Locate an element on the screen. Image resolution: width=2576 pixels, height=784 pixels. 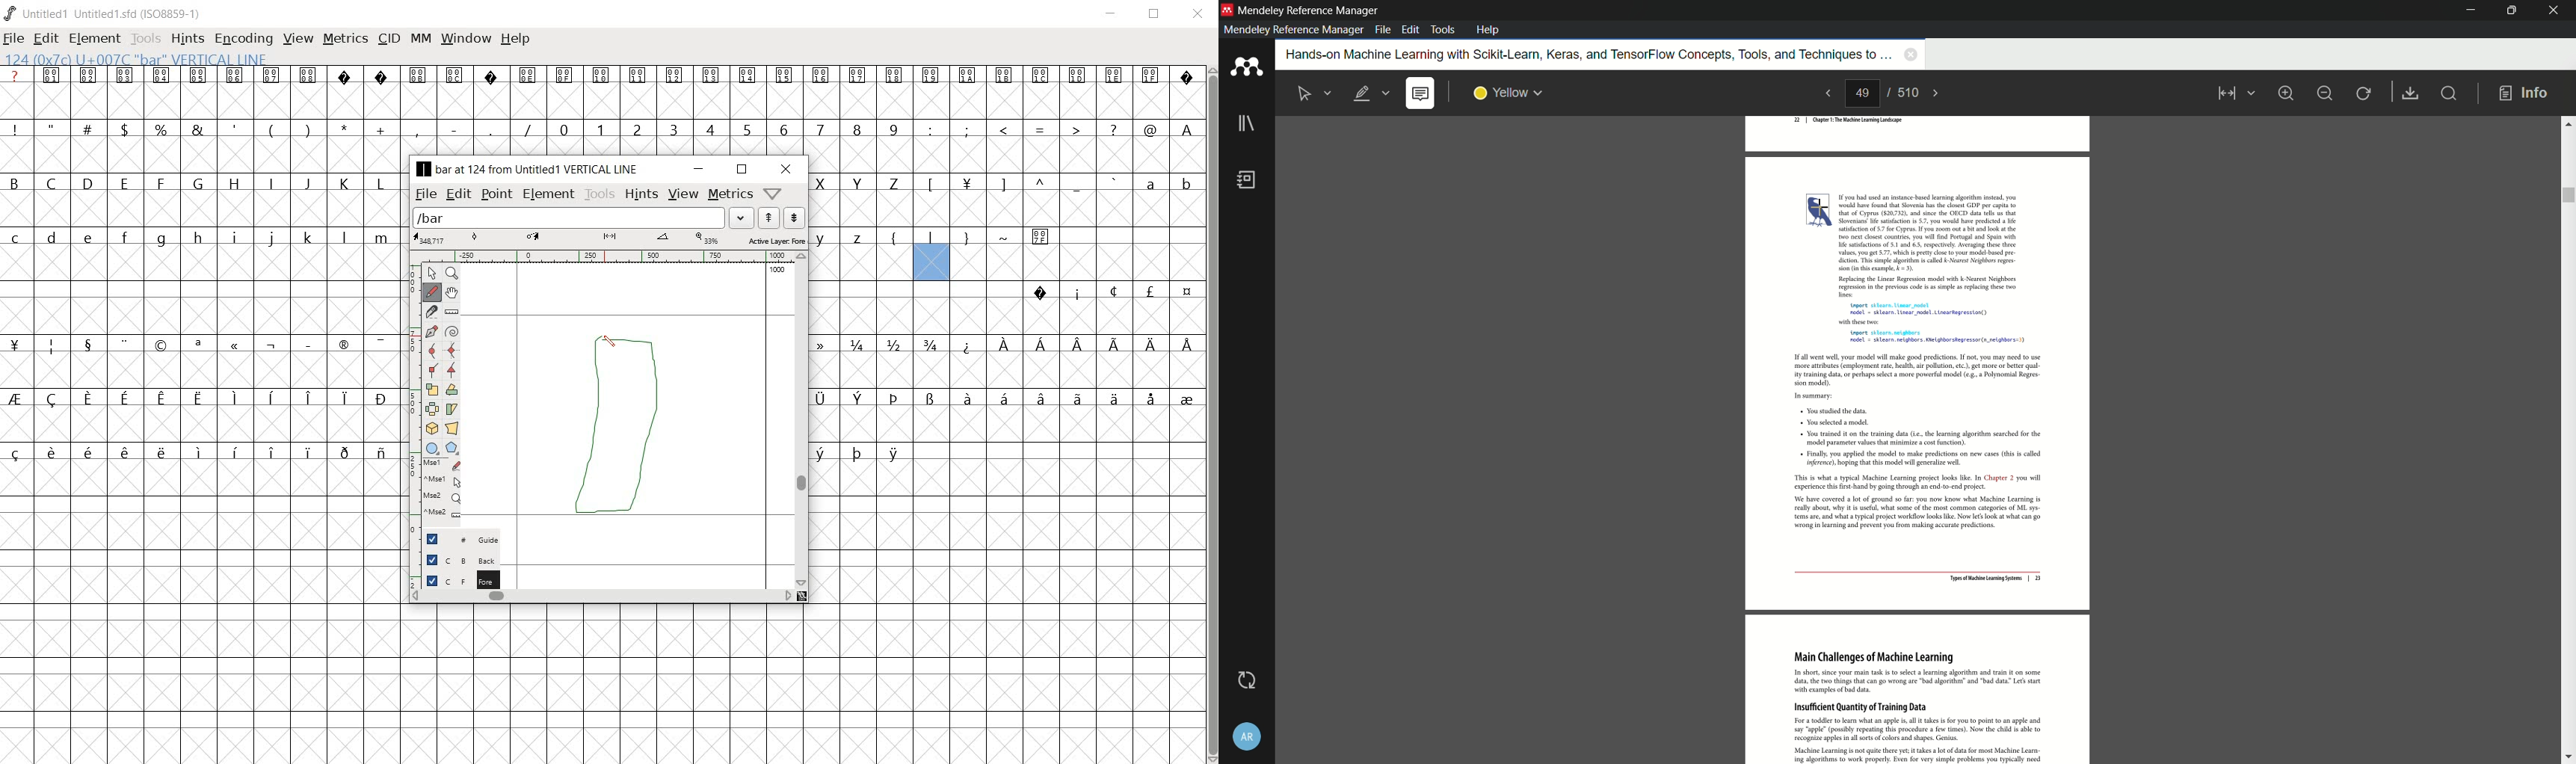
book is located at coordinates (1249, 181).